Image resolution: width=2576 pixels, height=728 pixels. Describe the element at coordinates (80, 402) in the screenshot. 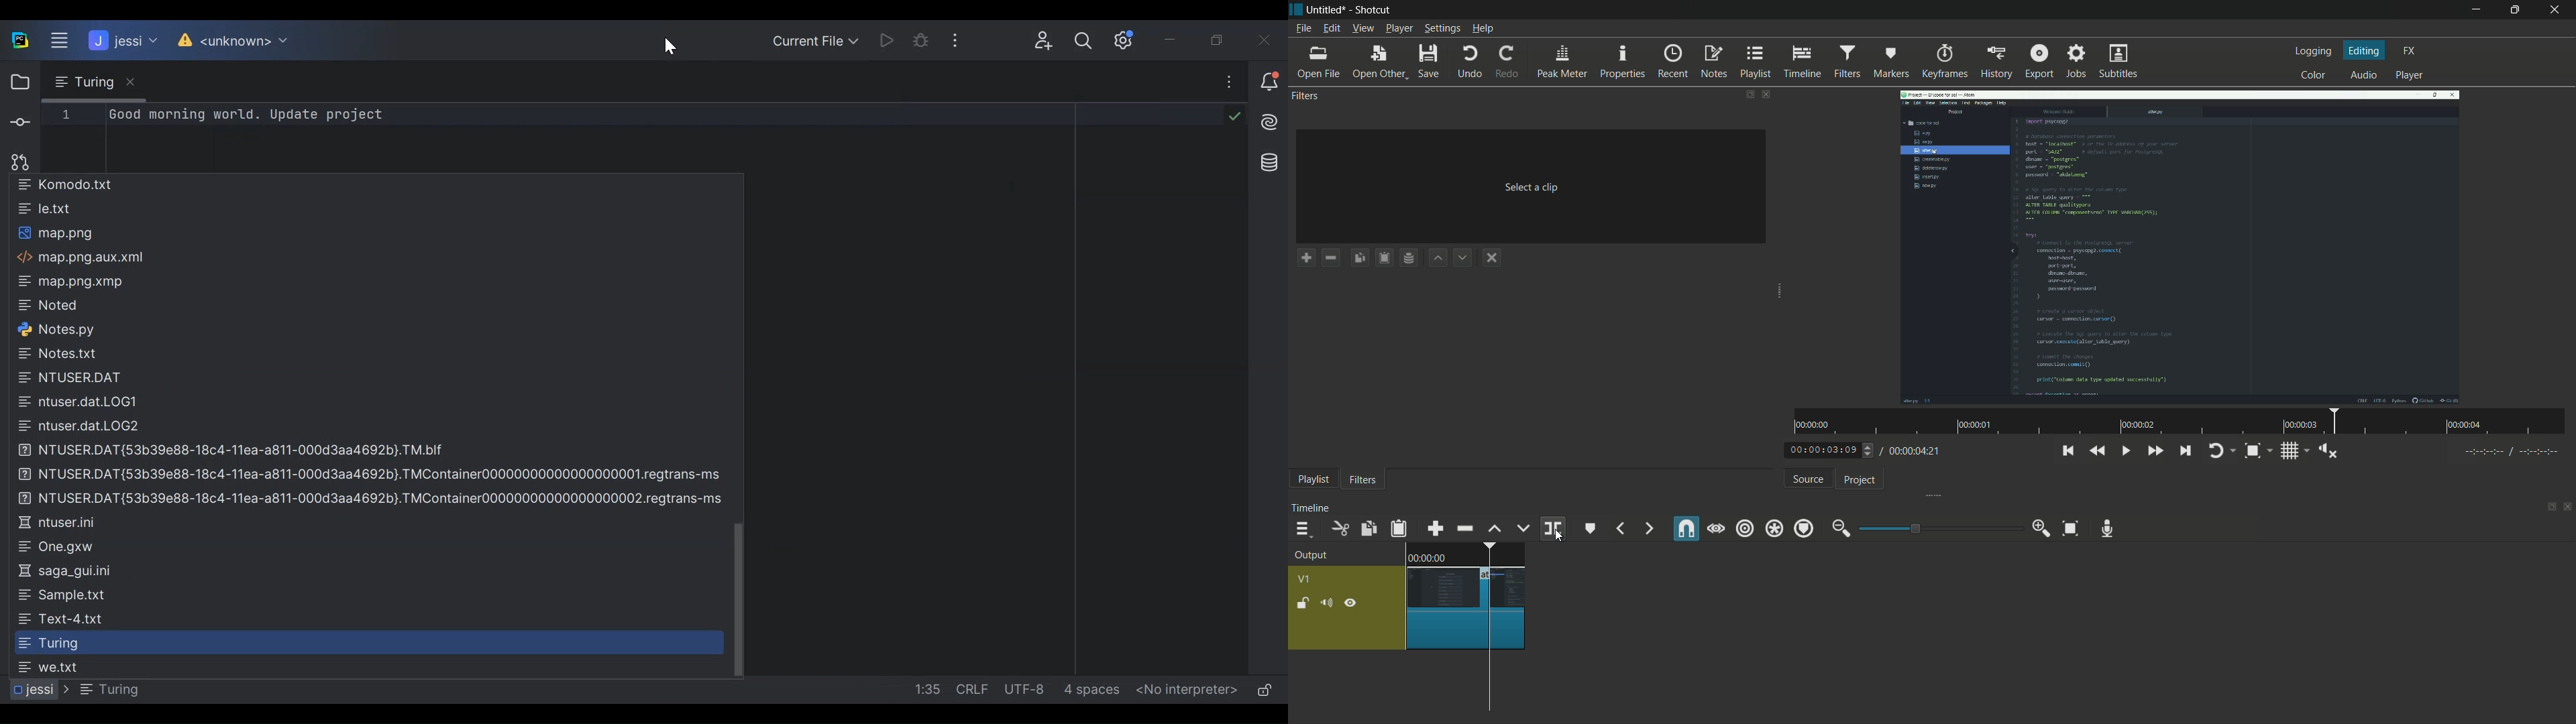

I see `ntuser.dat.LOG1` at that location.